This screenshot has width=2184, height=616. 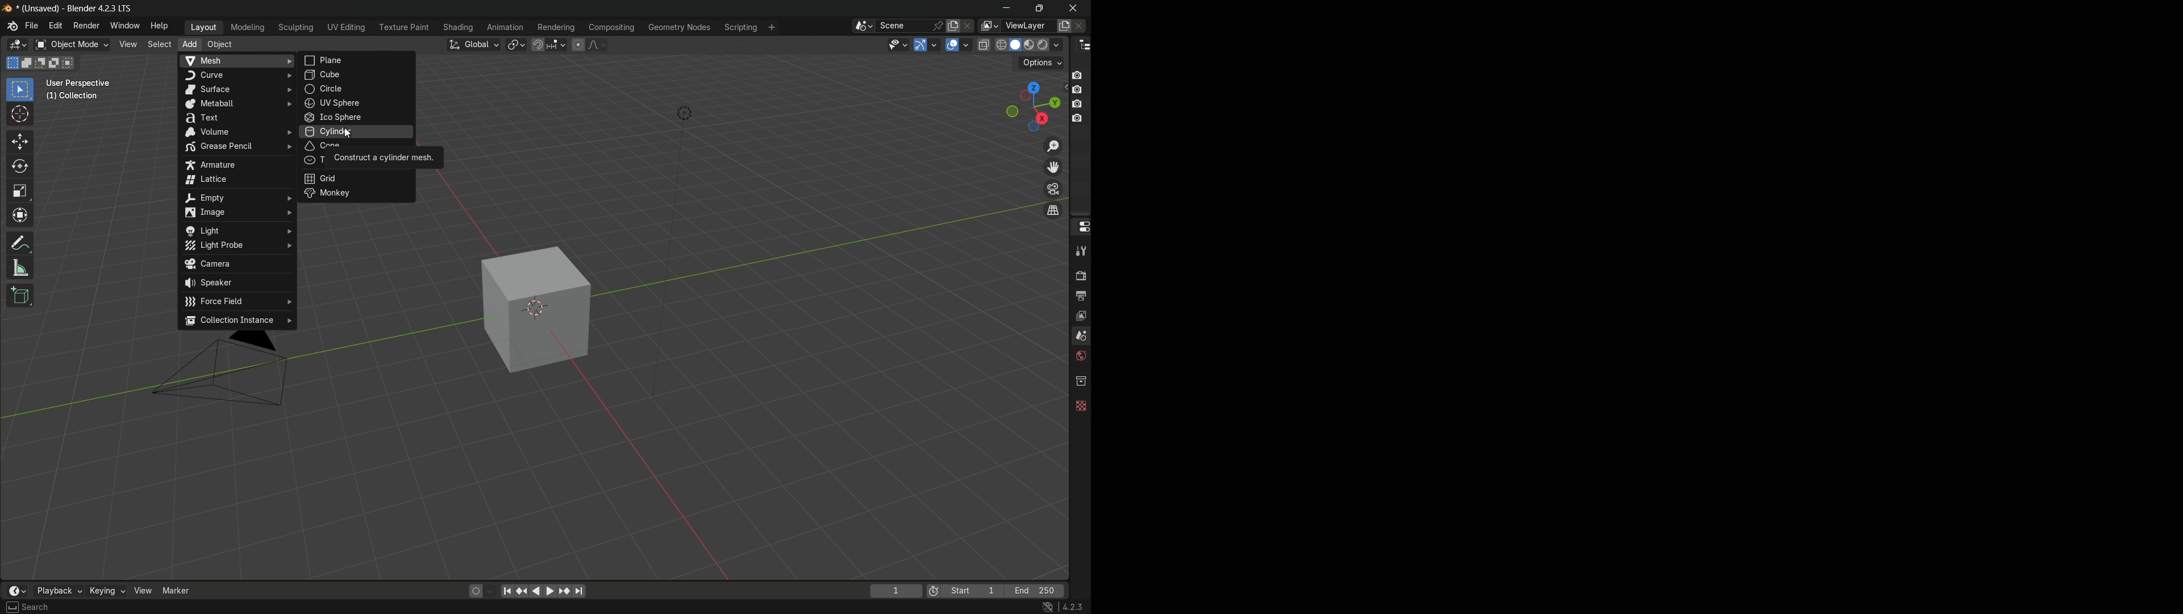 What do you see at coordinates (1064, 607) in the screenshot?
I see `4.2.3 lts` at bounding box center [1064, 607].